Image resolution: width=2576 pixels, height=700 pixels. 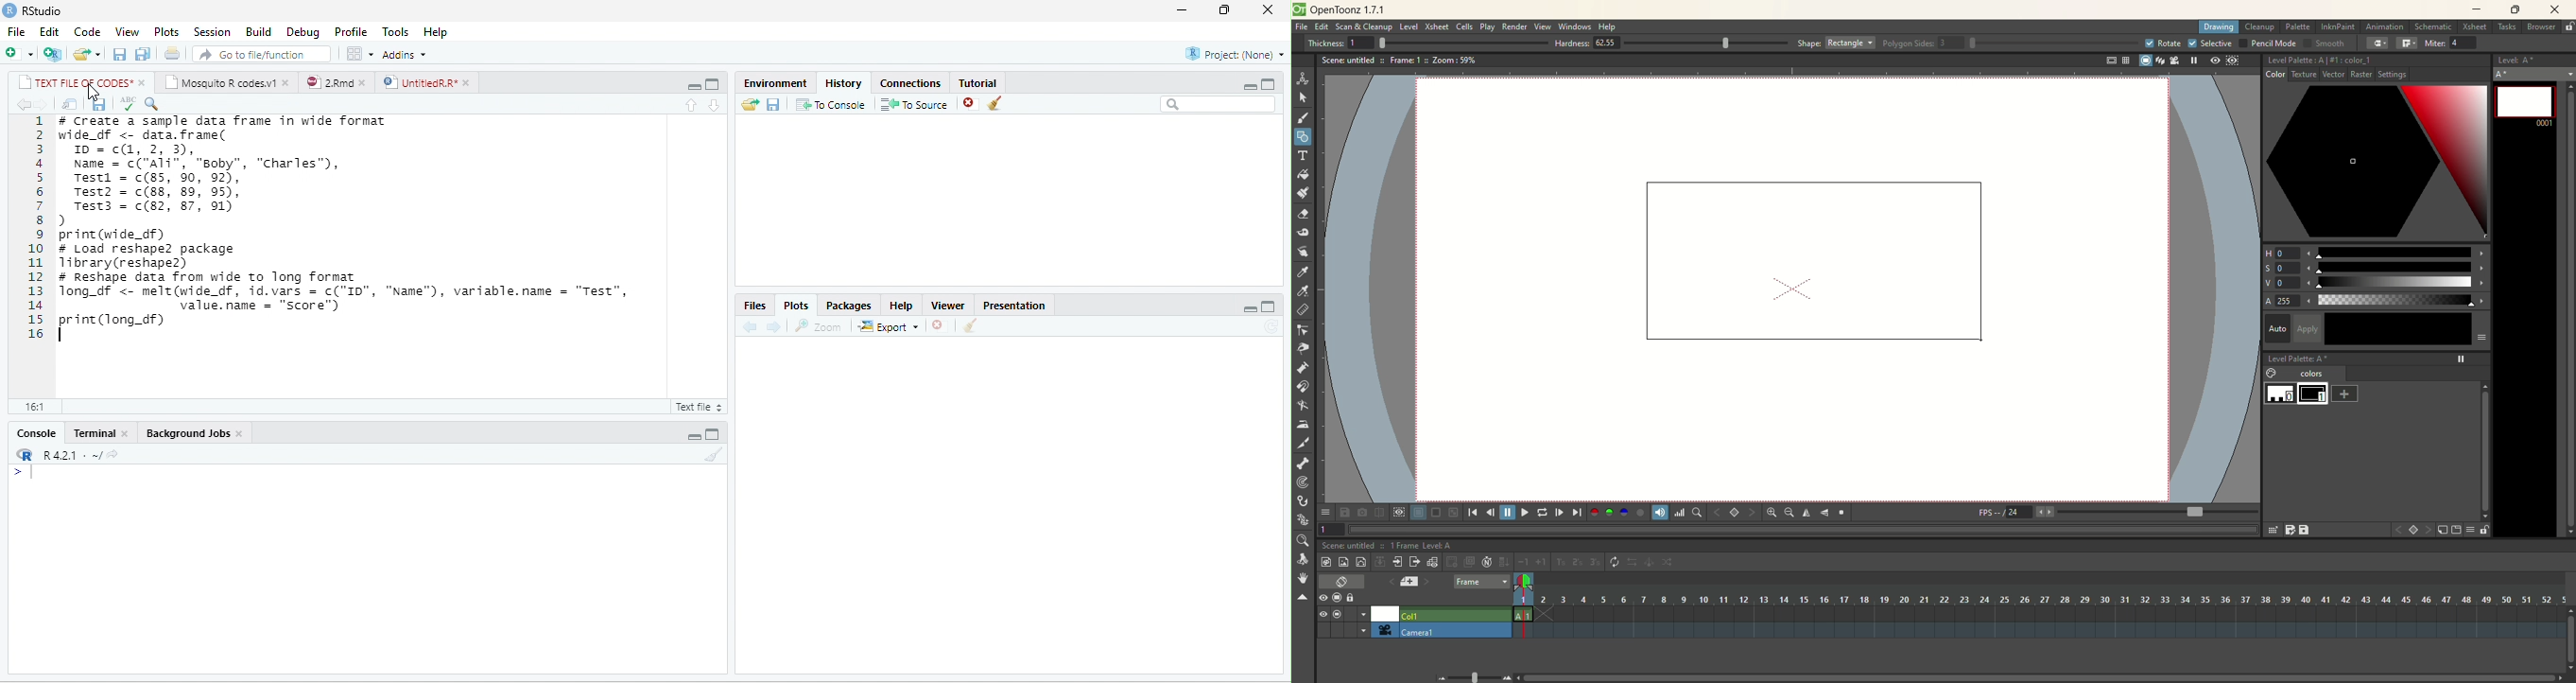 What do you see at coordinates (1579, 562) in the screenshot?
I see `reframe on 2's` at bounding box center [1579, 562].